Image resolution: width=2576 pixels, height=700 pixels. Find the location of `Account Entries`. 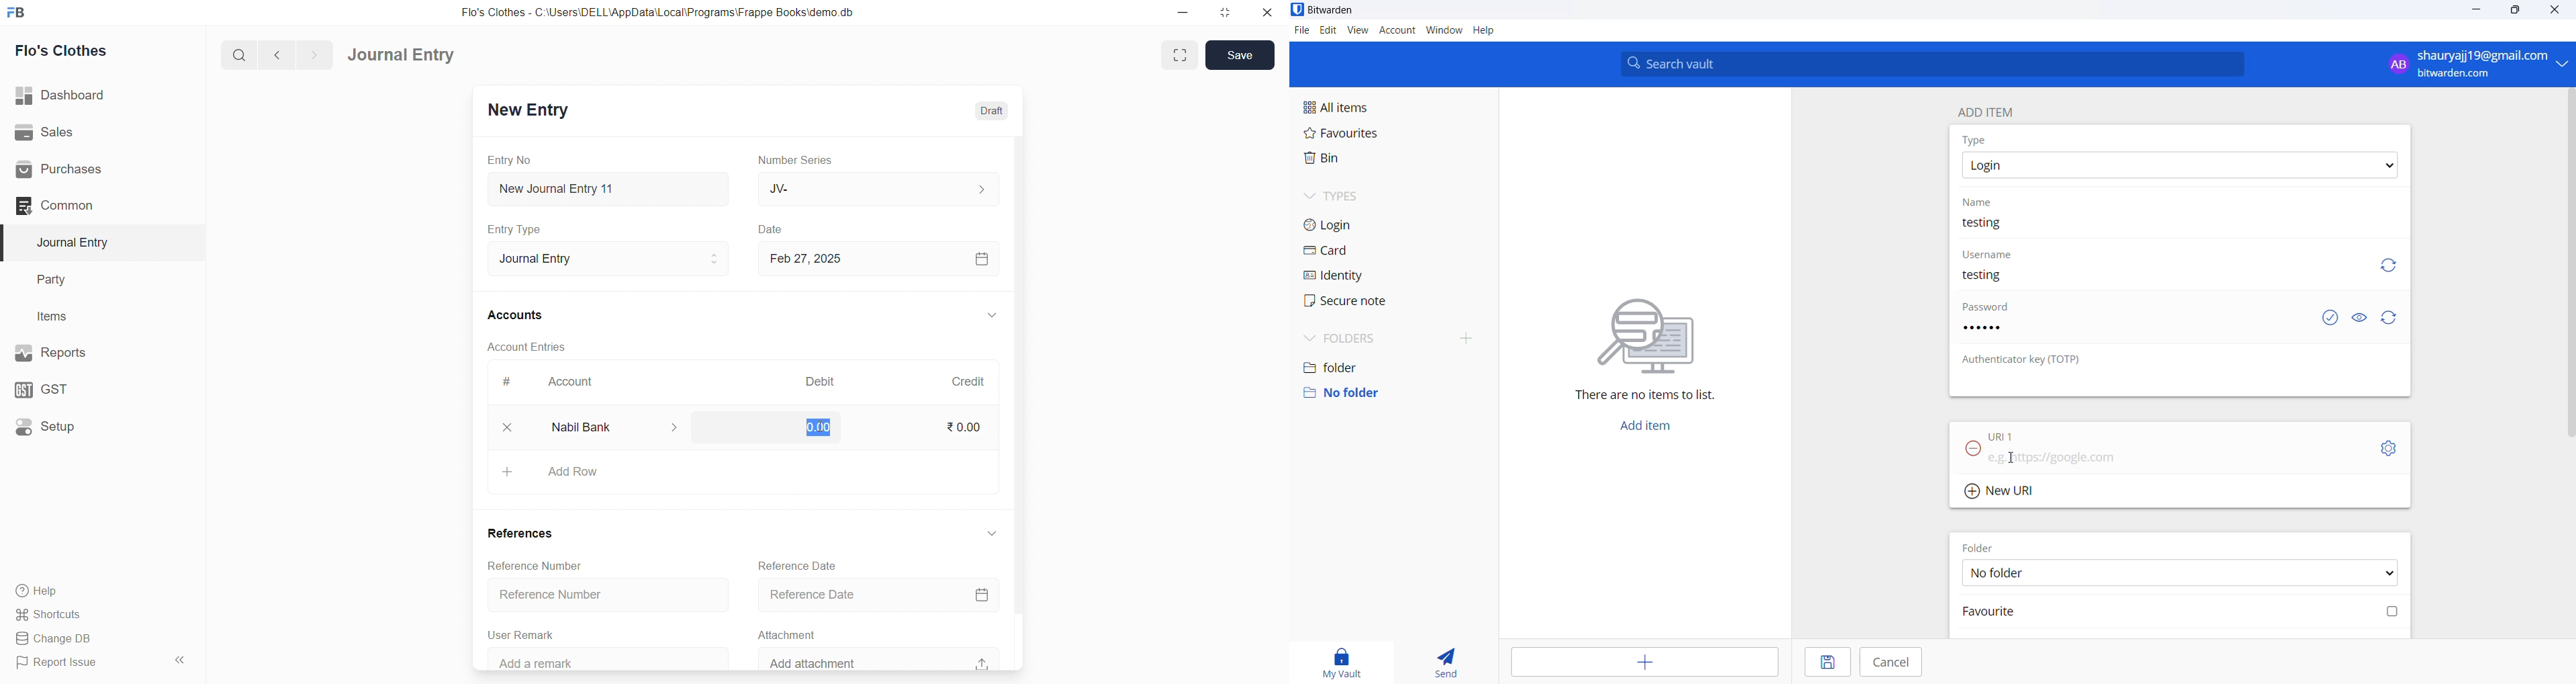

Account Entries is located at coordinates (528, 345).